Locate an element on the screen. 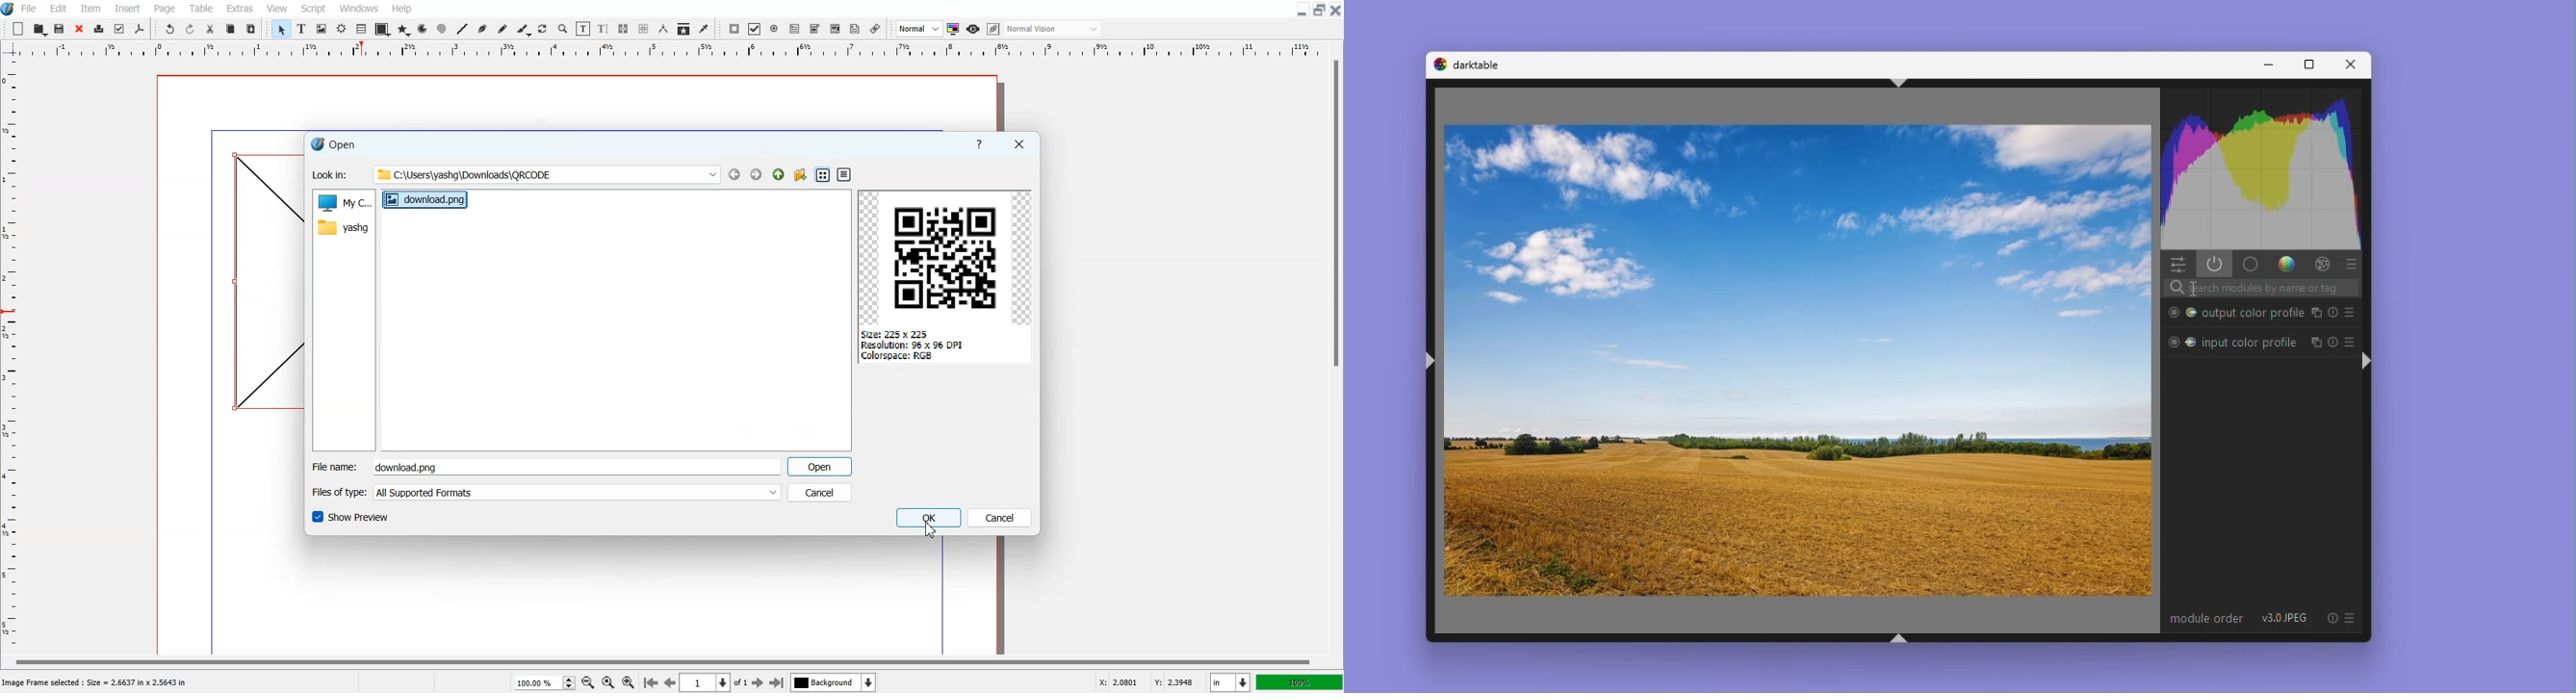 The image size is (2576, 700). Line is located at coordinates (463, 29).